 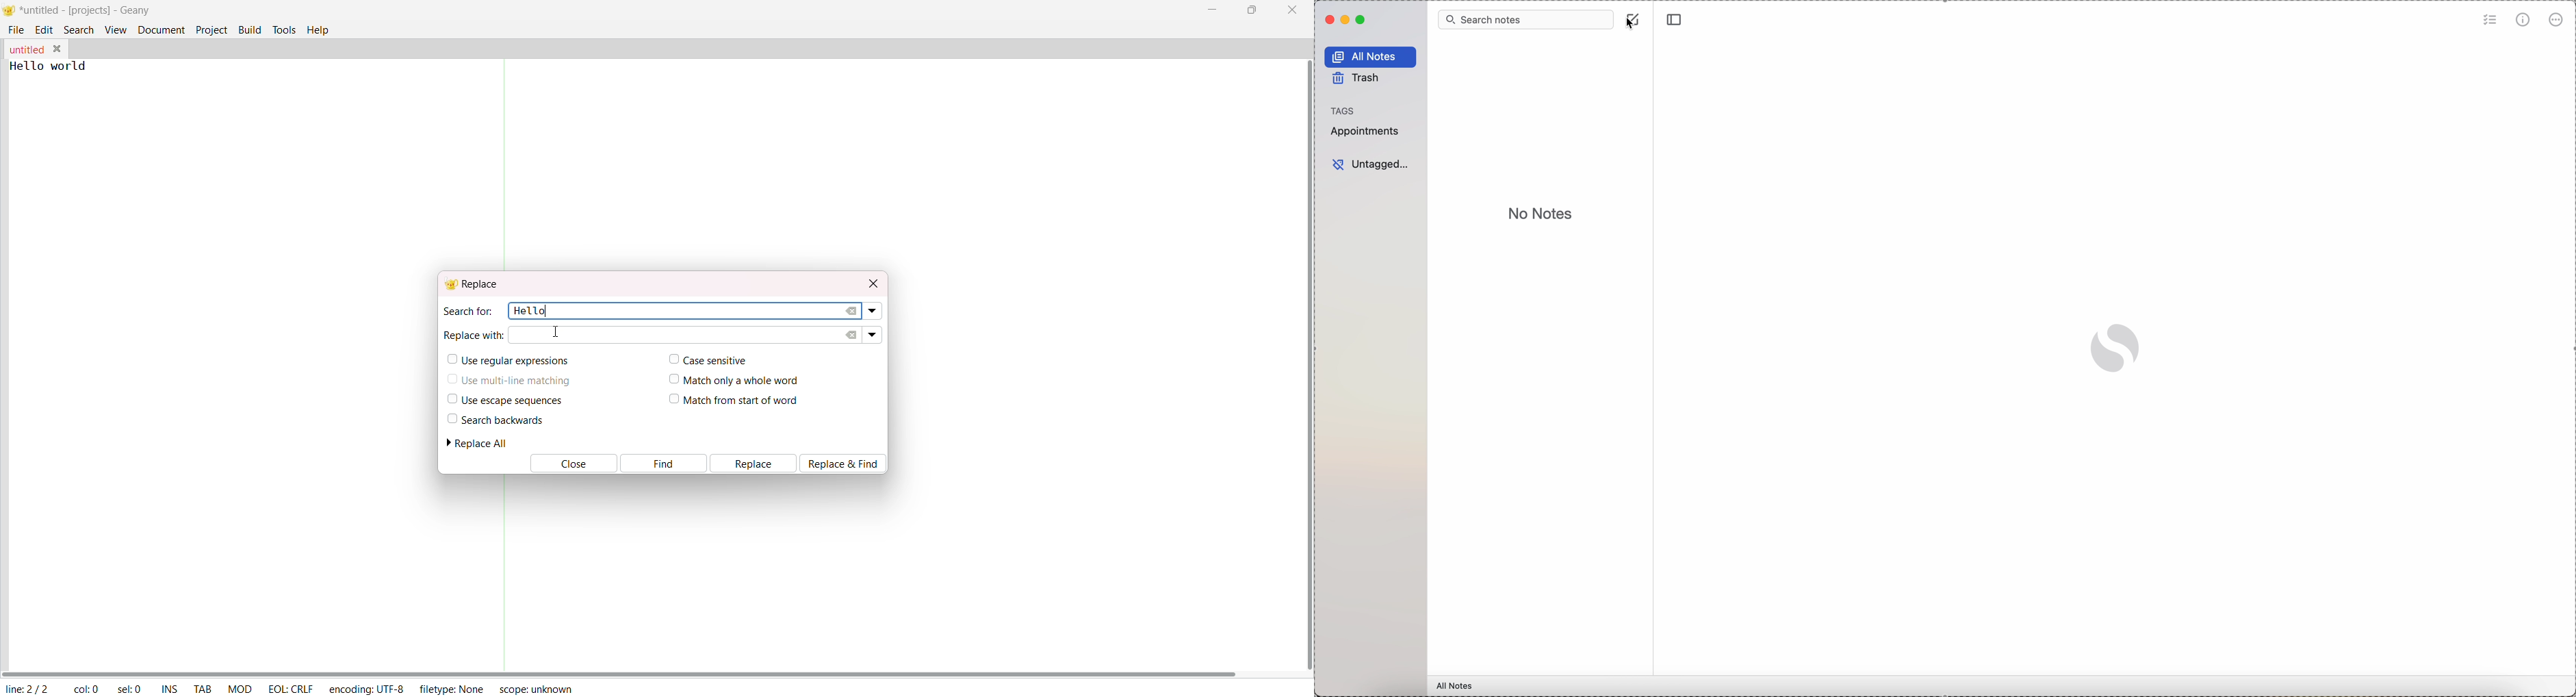 What do you see at coordinates (1343, 111) in the screenshot?
I see `tags` at bounding box center [1343, 111].